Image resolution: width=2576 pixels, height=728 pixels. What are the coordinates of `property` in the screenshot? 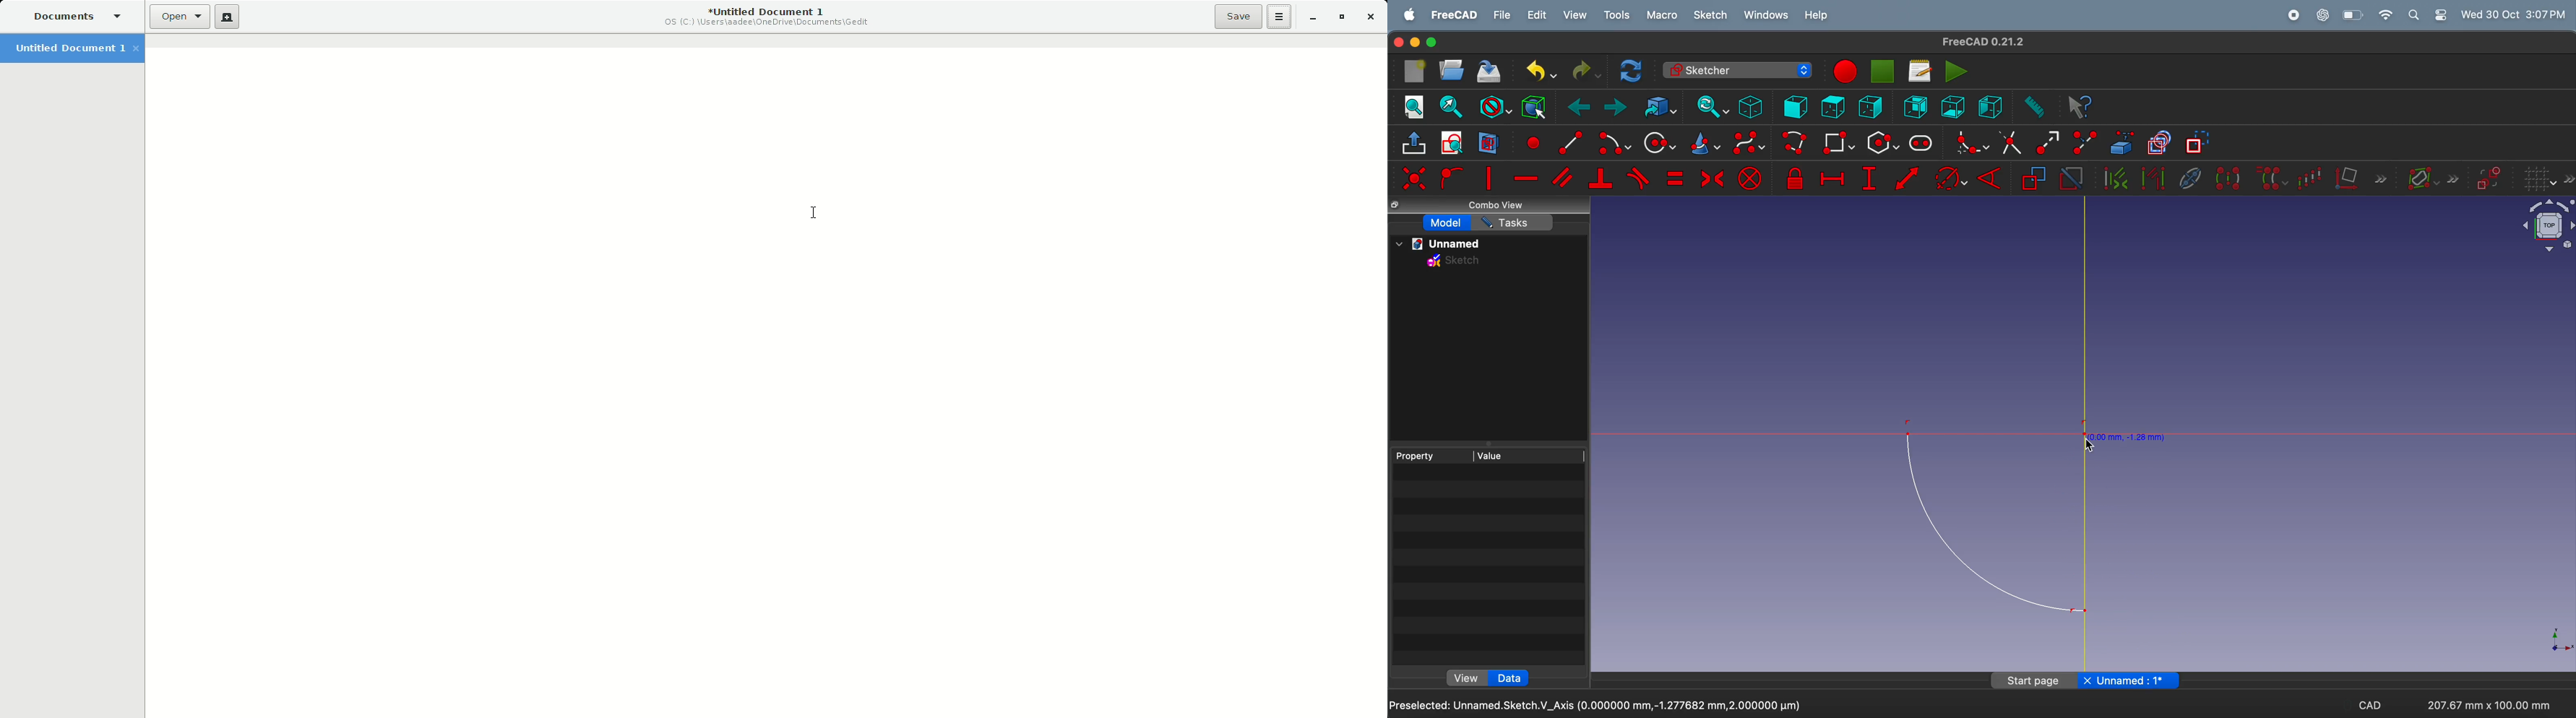 It's located at (1432, 455).